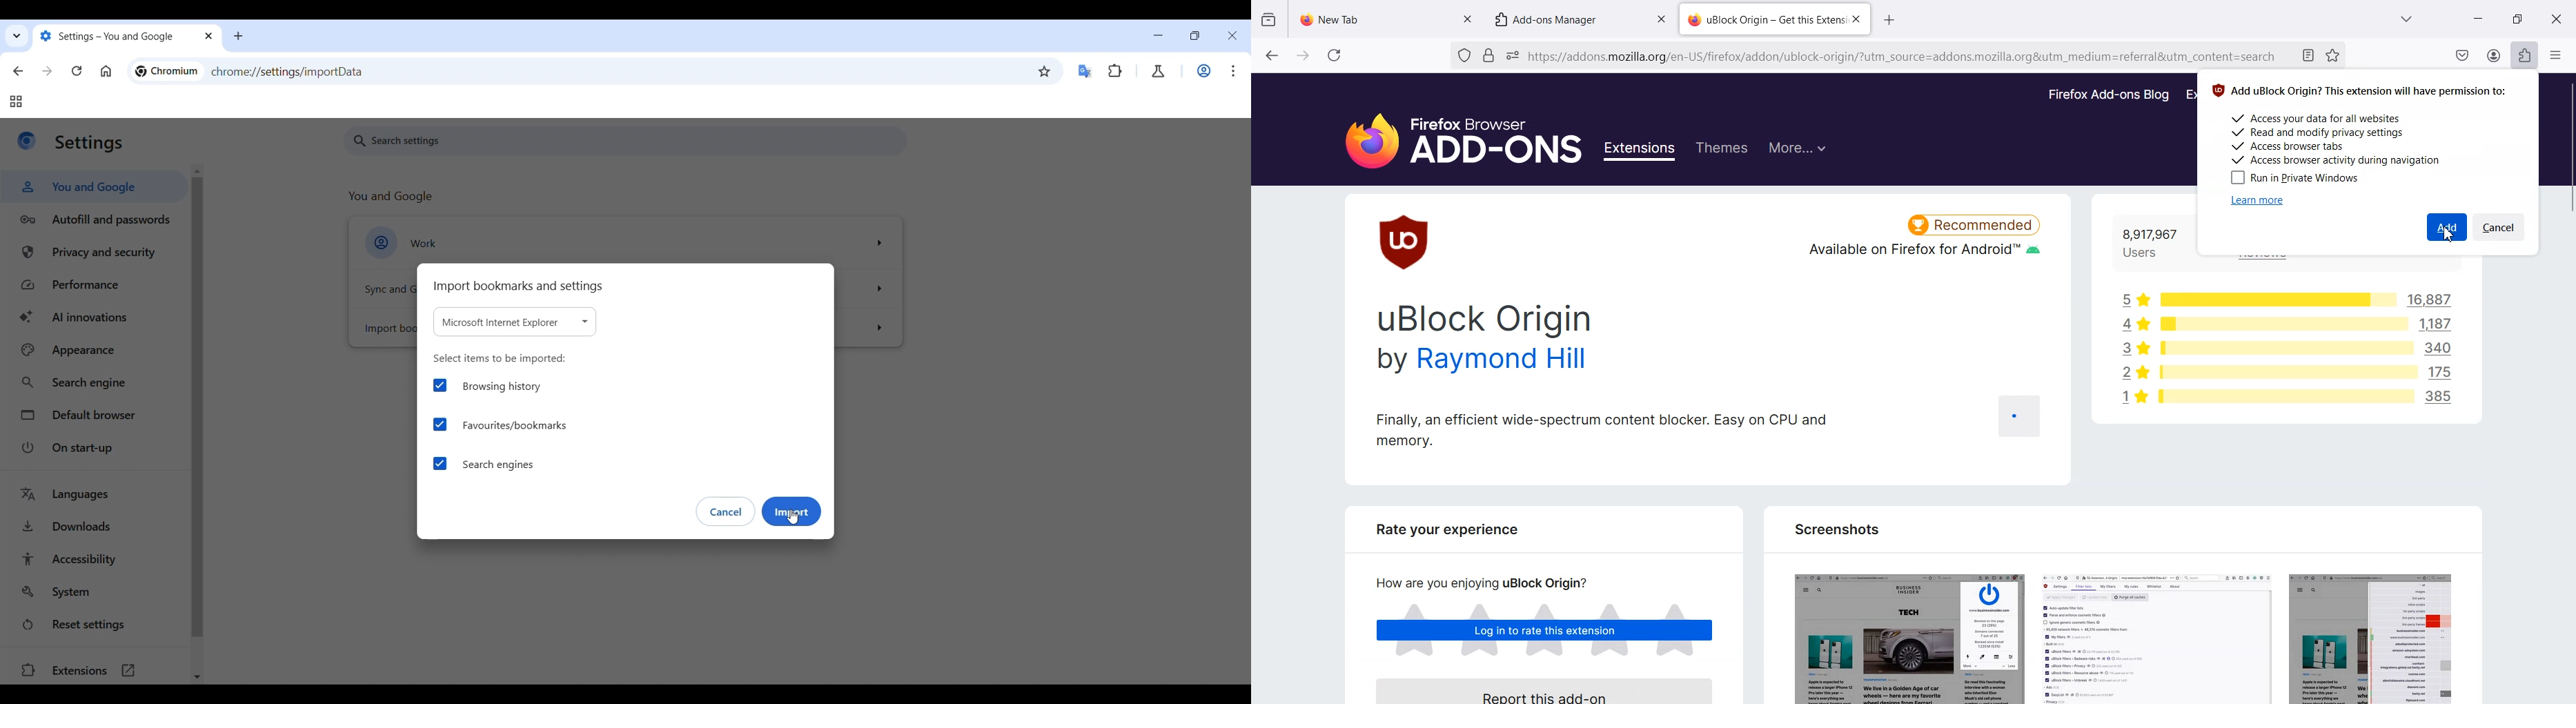 This screenshot has height=728, width=2576. I want to click on Close tab, so click(1661, 19).